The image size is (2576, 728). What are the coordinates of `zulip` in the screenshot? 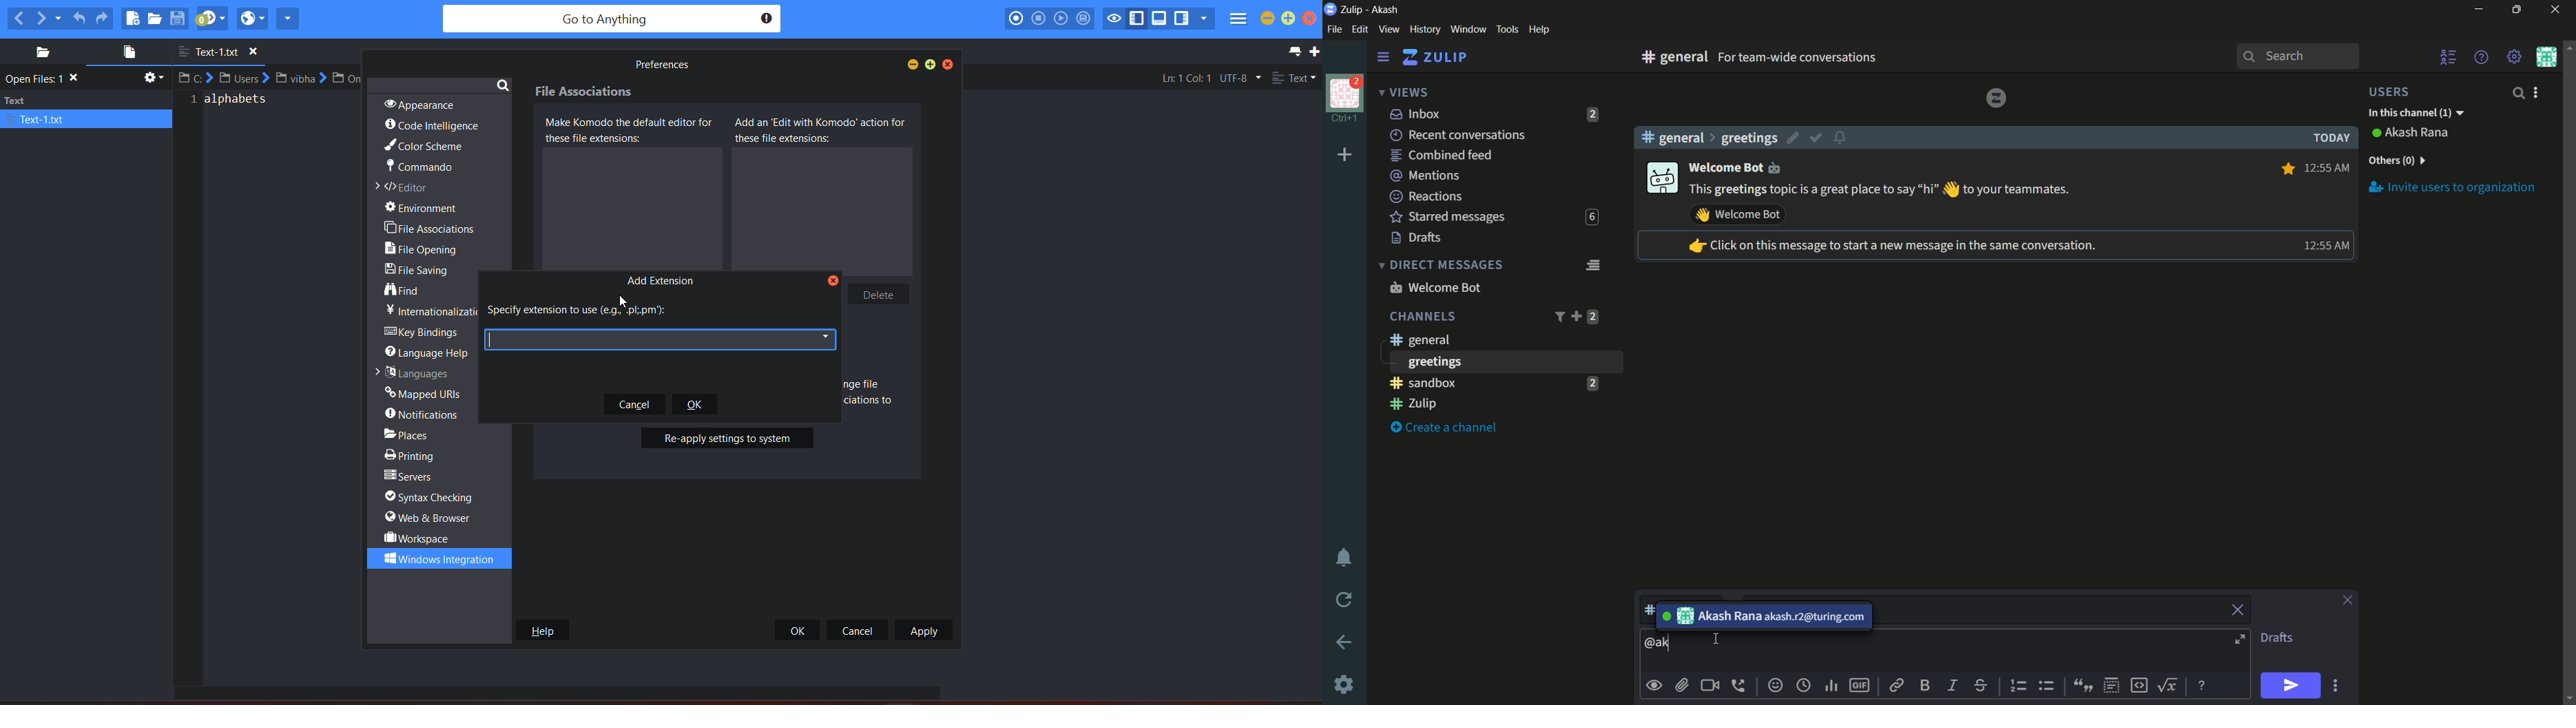 It's located at (1434, 57).